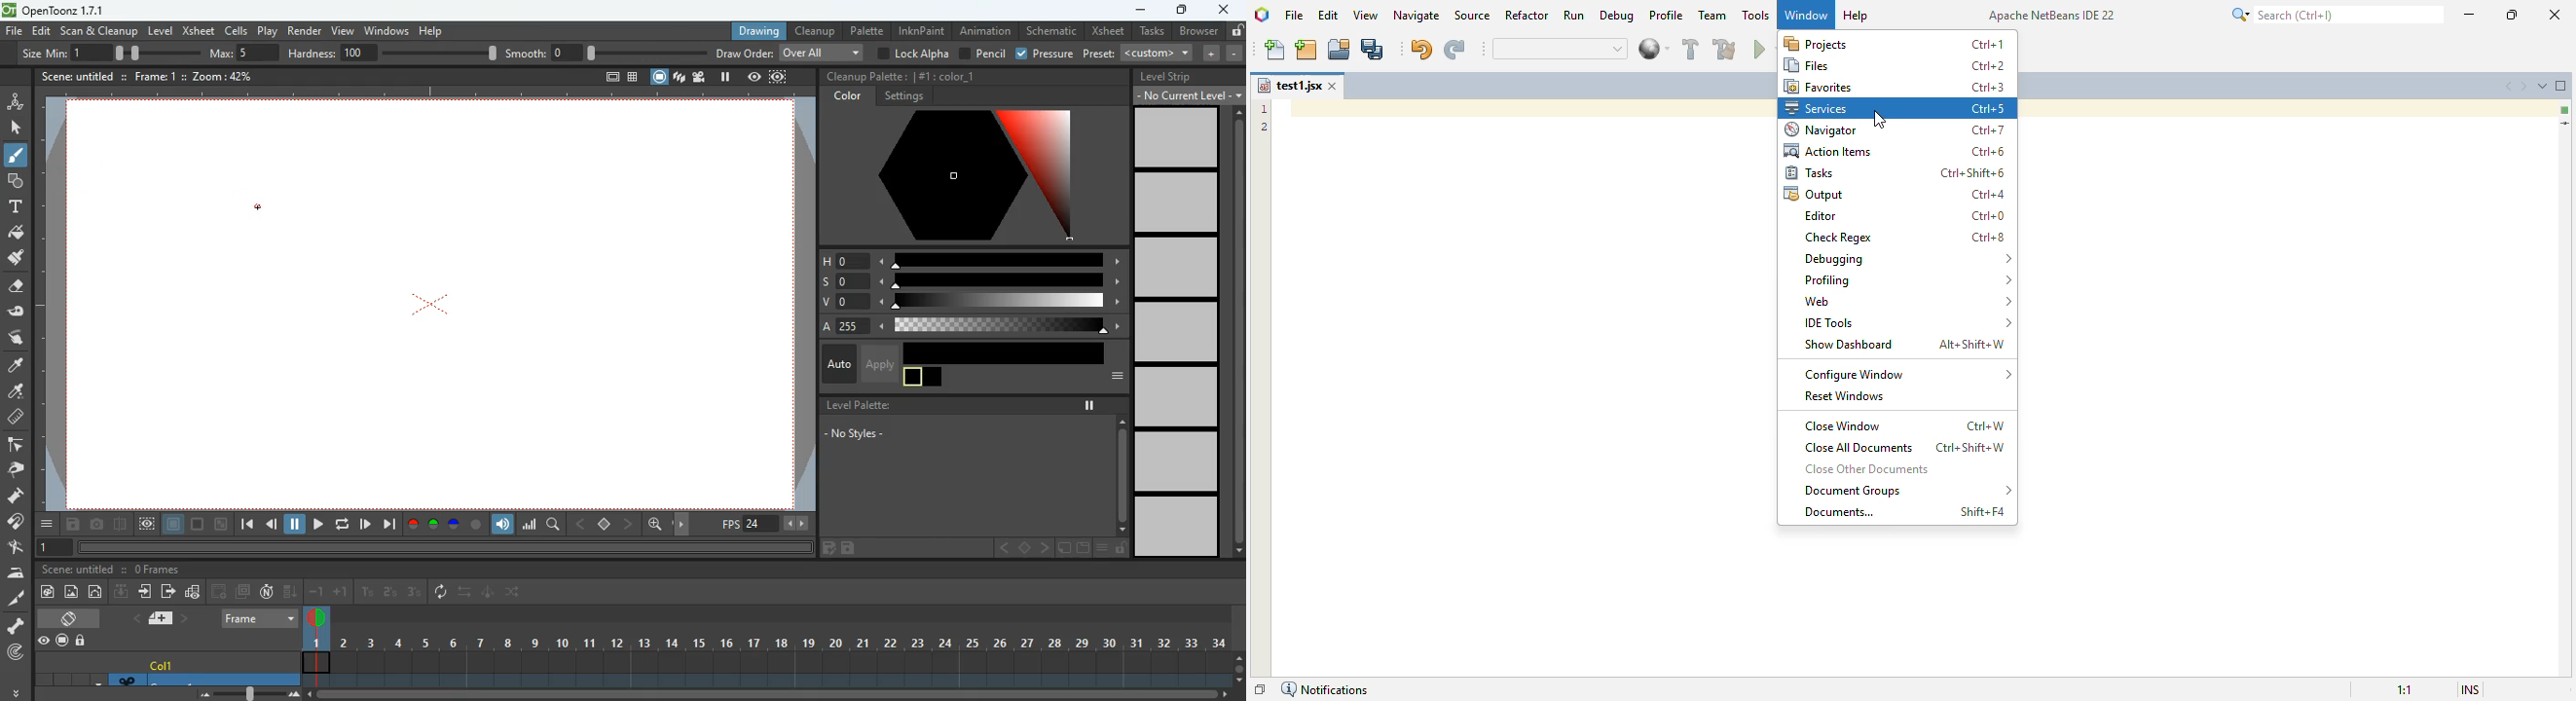  Describe the element at coordinates (816, 30) in the screenshot. I see `cleanup` at that location.